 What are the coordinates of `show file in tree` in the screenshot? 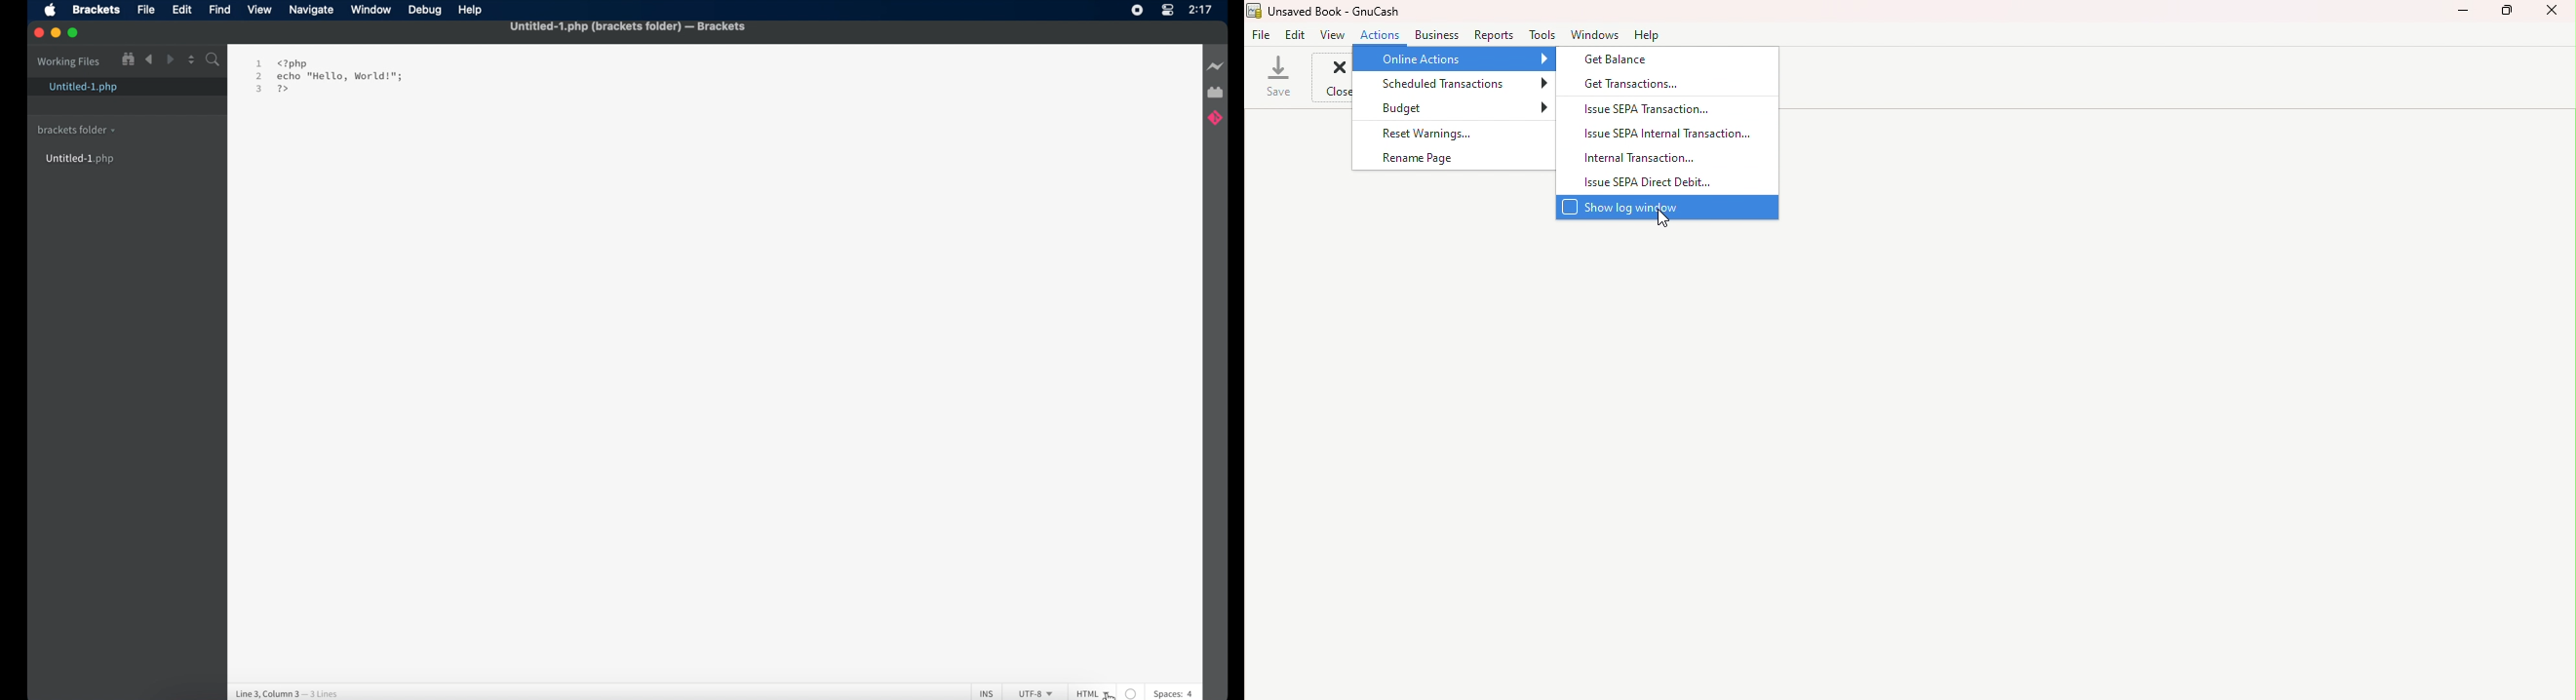 It's located at (128, 59).